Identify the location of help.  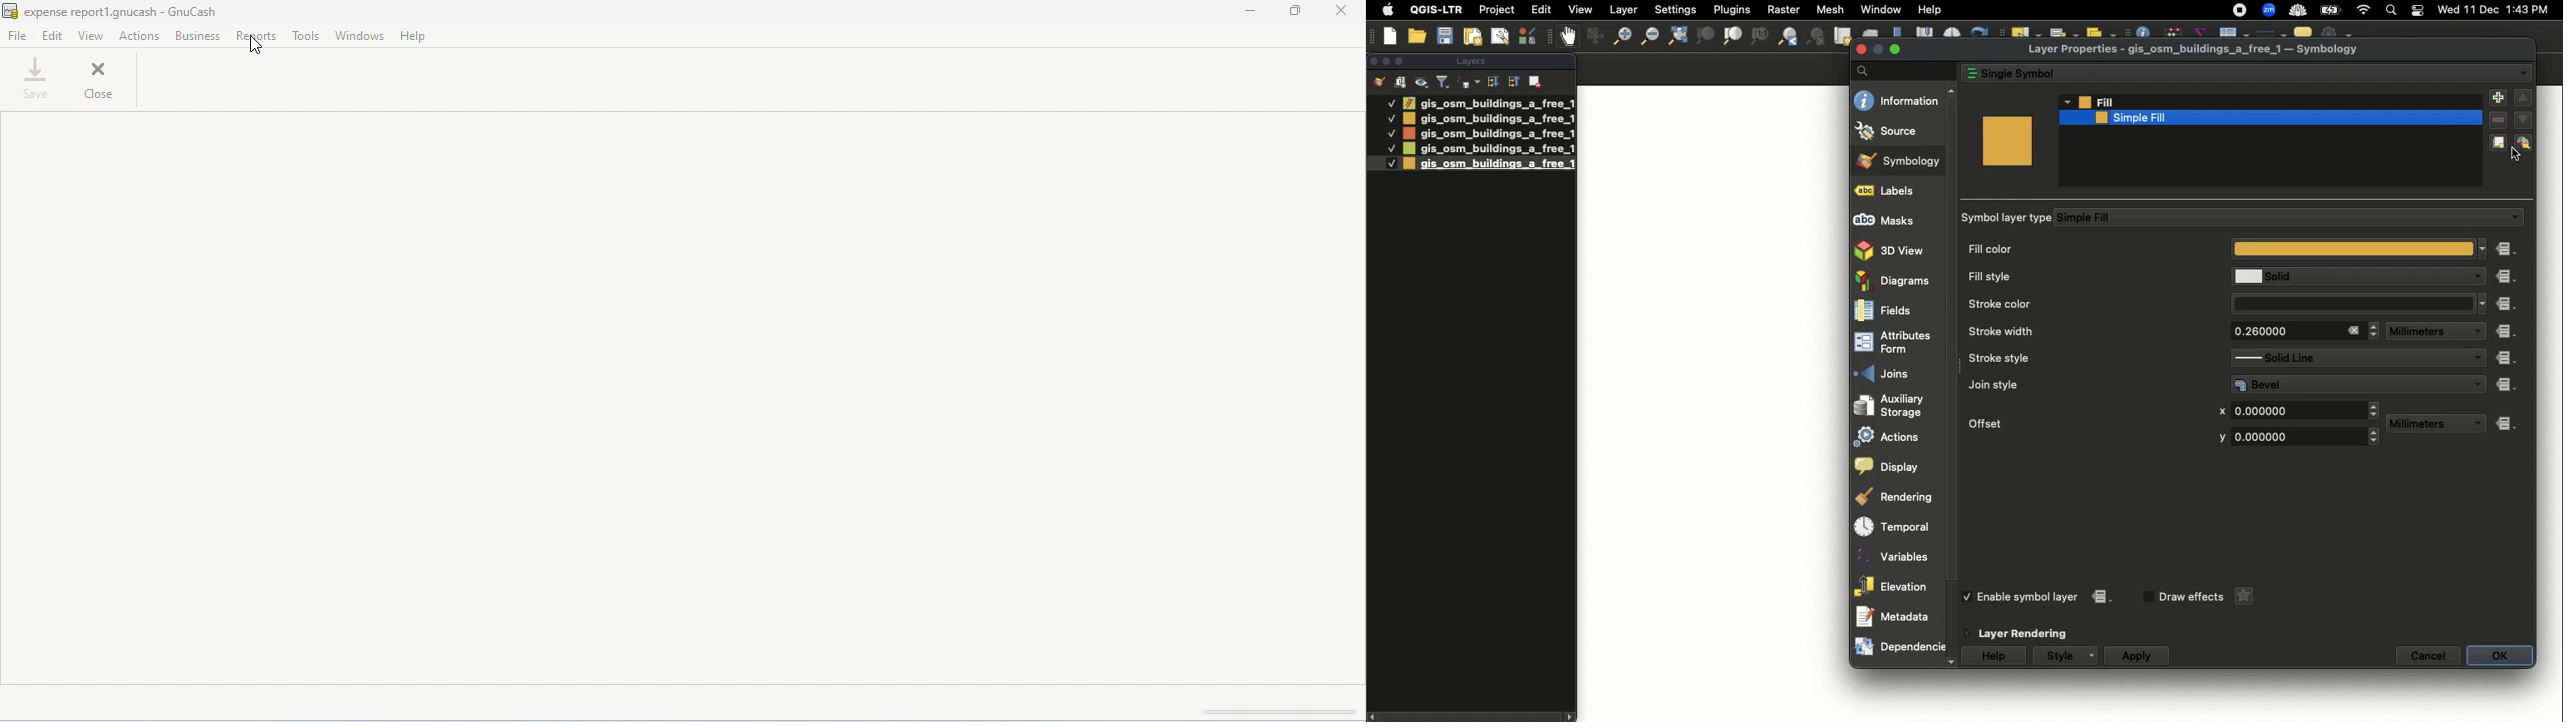
(416, 38).